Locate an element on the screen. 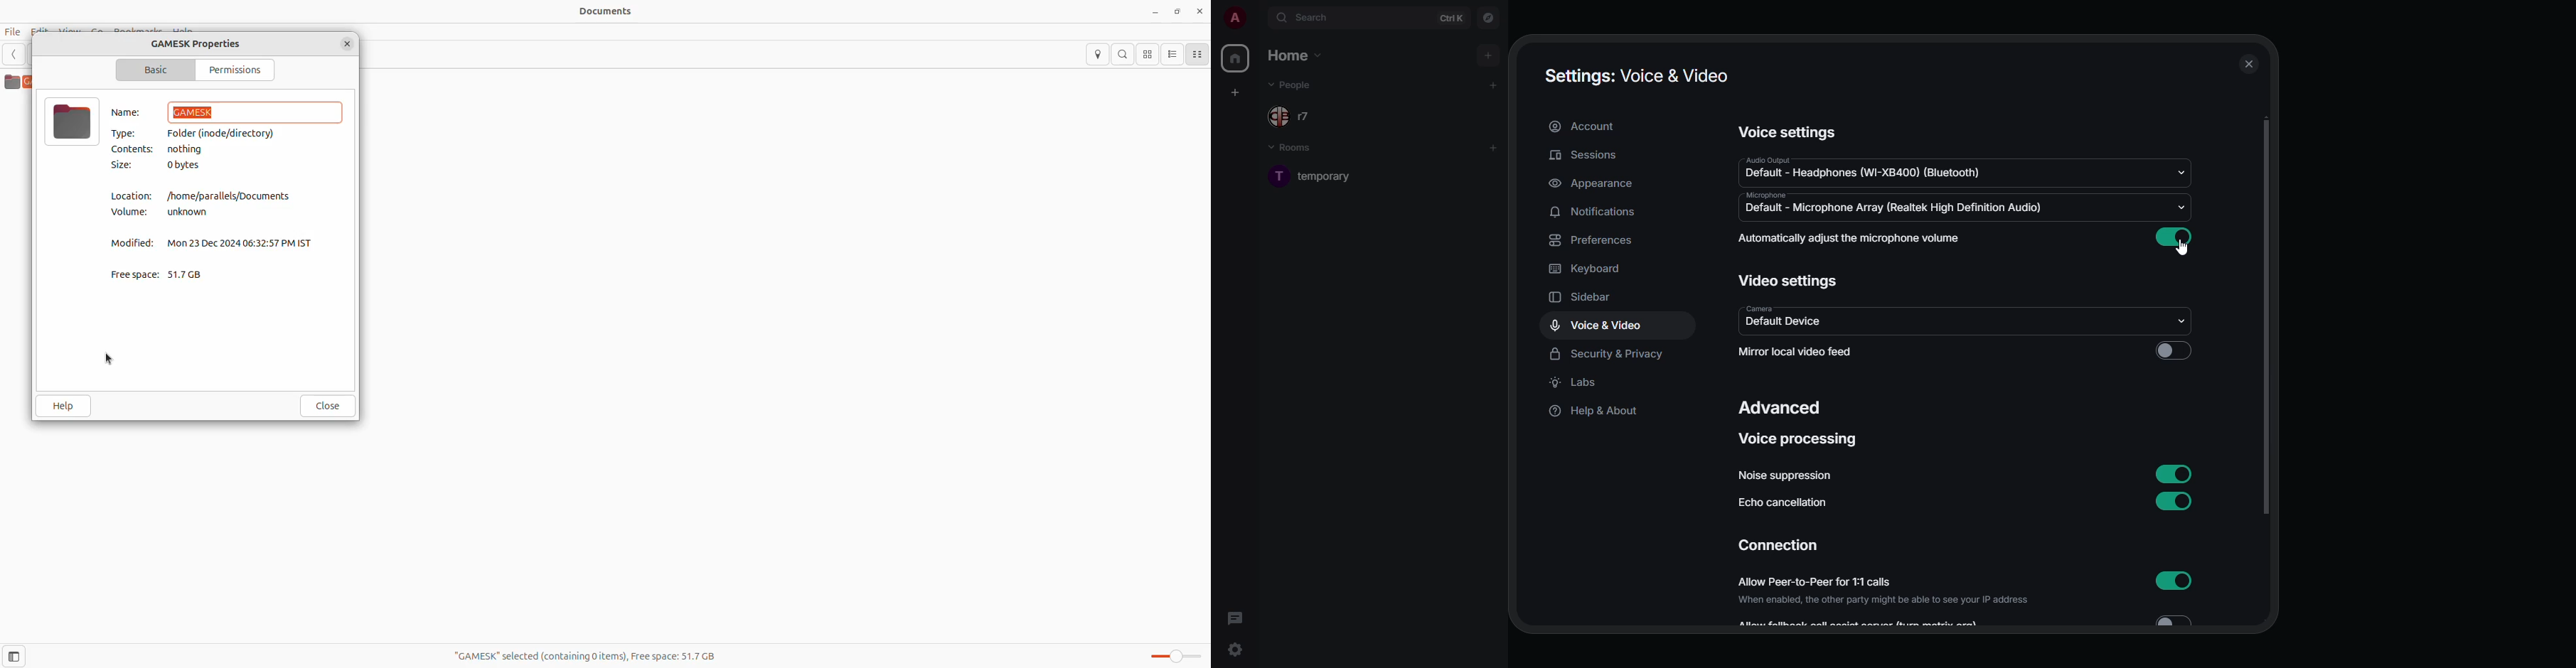 This screenshot has height=672, width=2576. cursor is located at coordinates (2186, 249).